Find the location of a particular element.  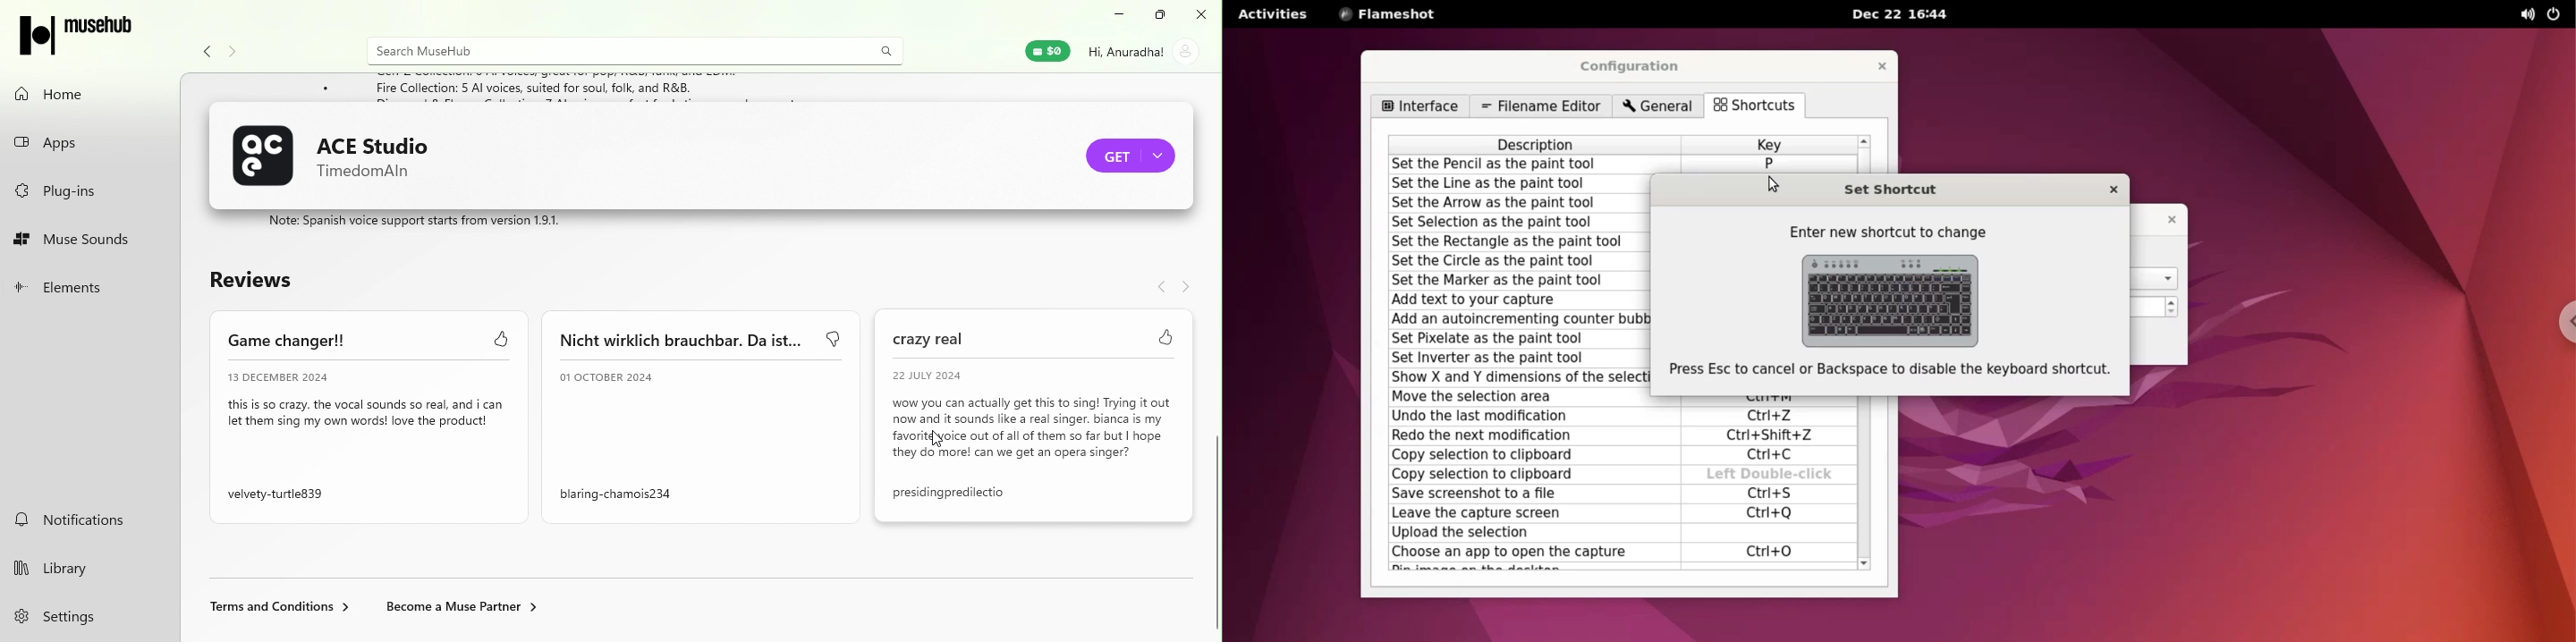

apps is located at coordinates (91, 141).